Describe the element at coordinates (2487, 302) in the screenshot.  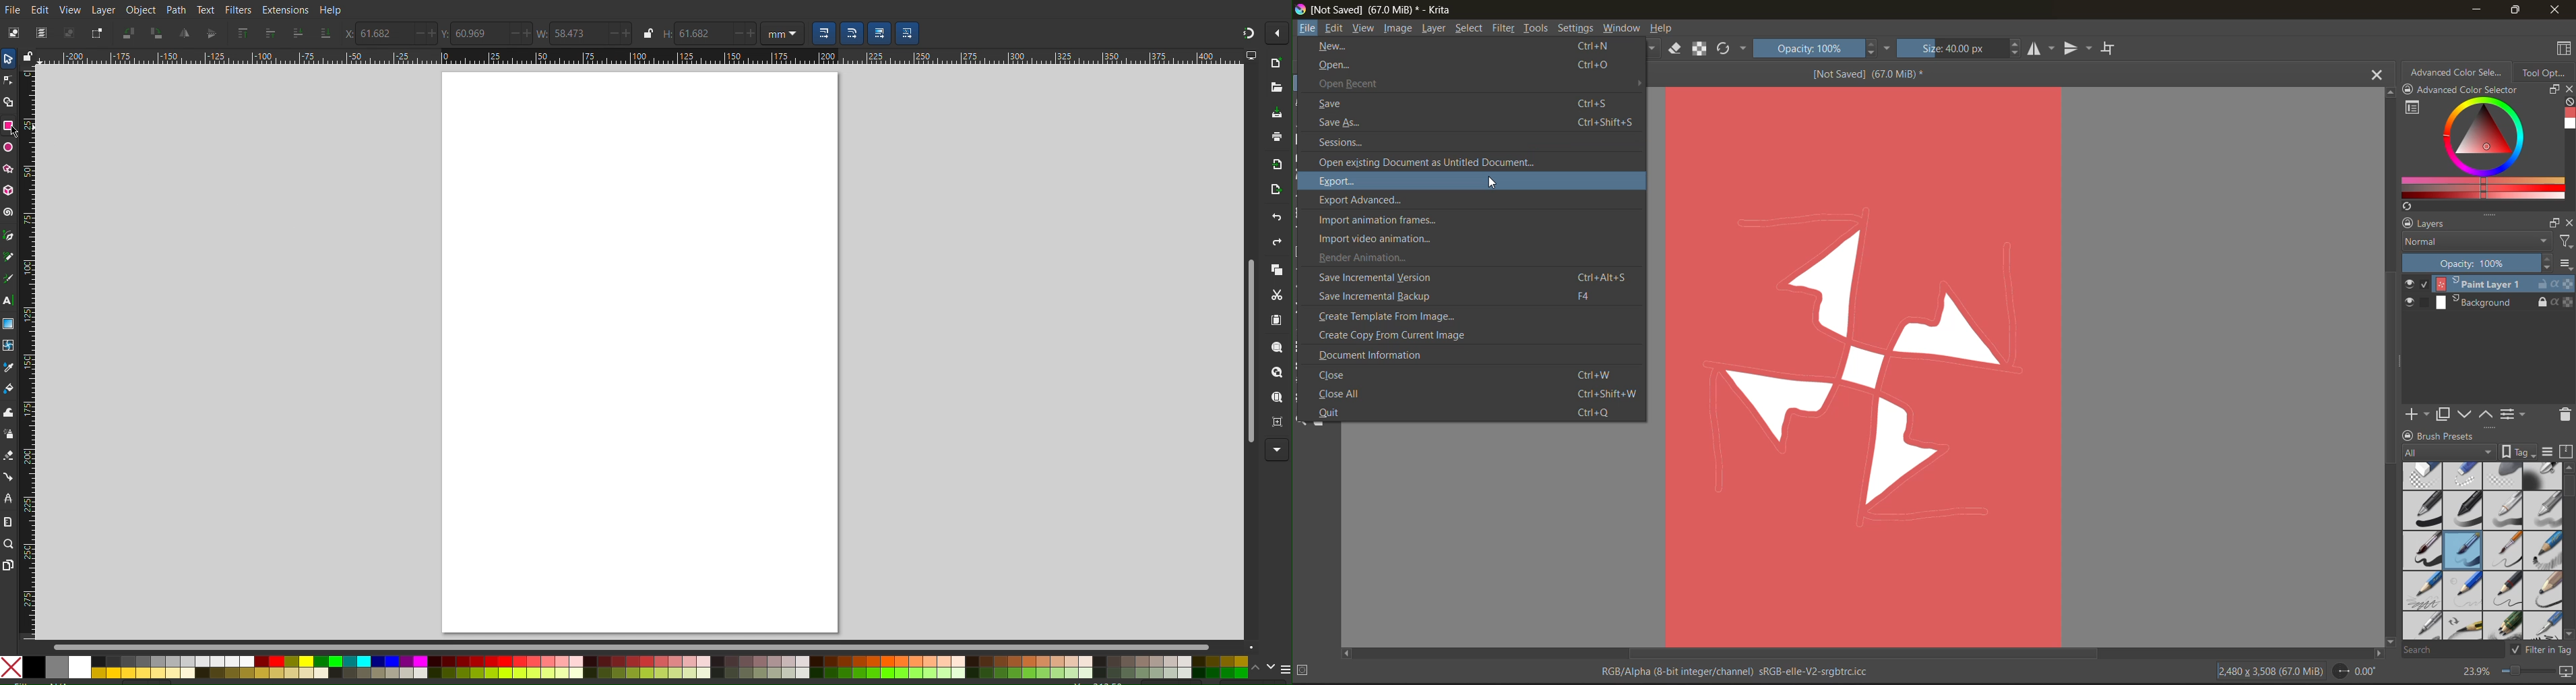
I see `layer` at that location.